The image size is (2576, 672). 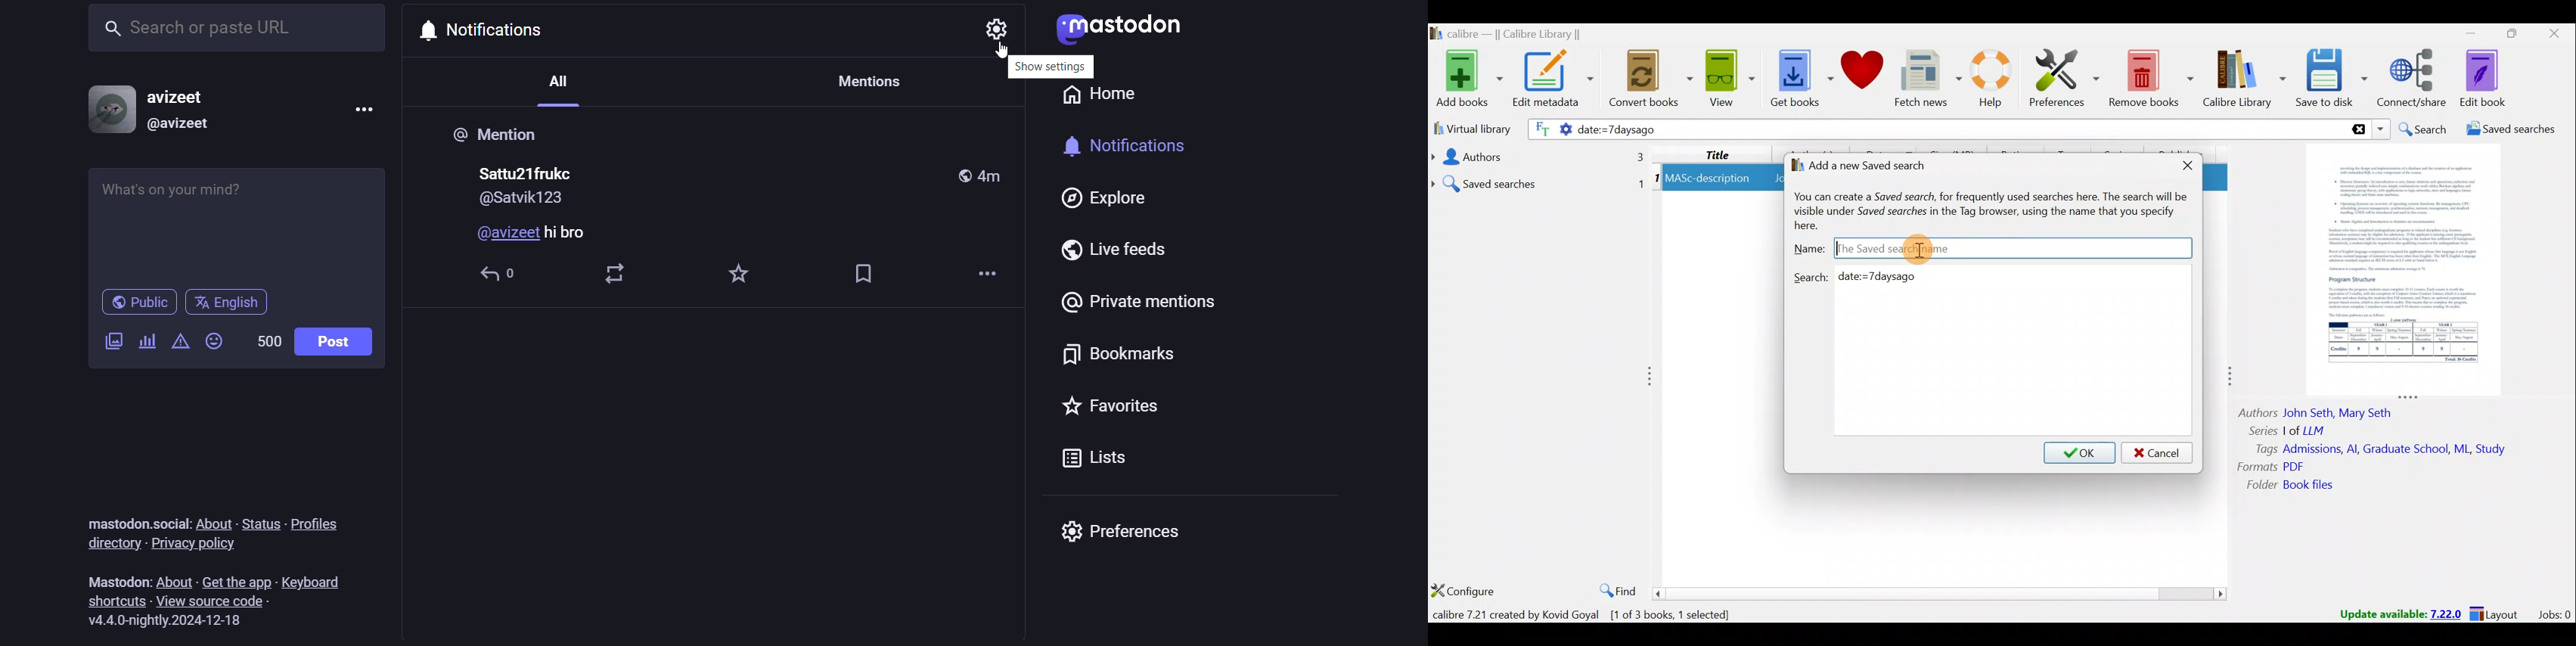 I want to click on explore, so click(x=1120, y=203).